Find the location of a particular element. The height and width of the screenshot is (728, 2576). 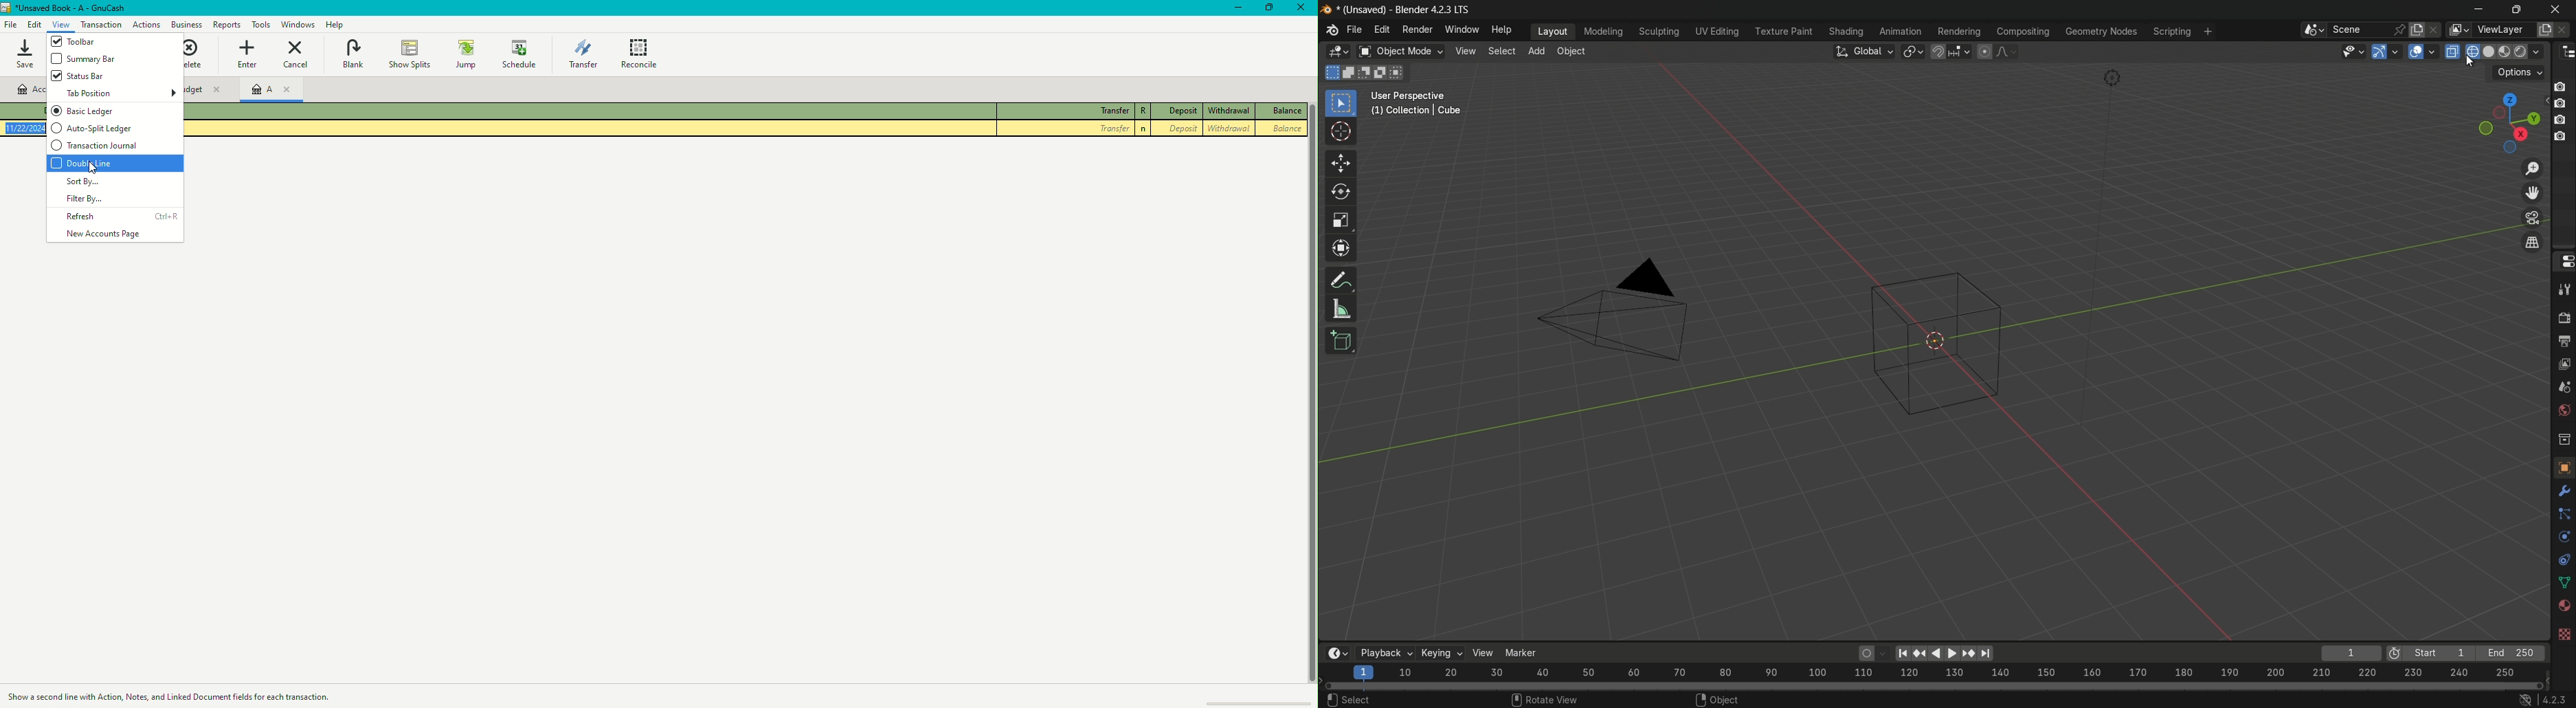

Reconcile is located at coordinates (642, 54).